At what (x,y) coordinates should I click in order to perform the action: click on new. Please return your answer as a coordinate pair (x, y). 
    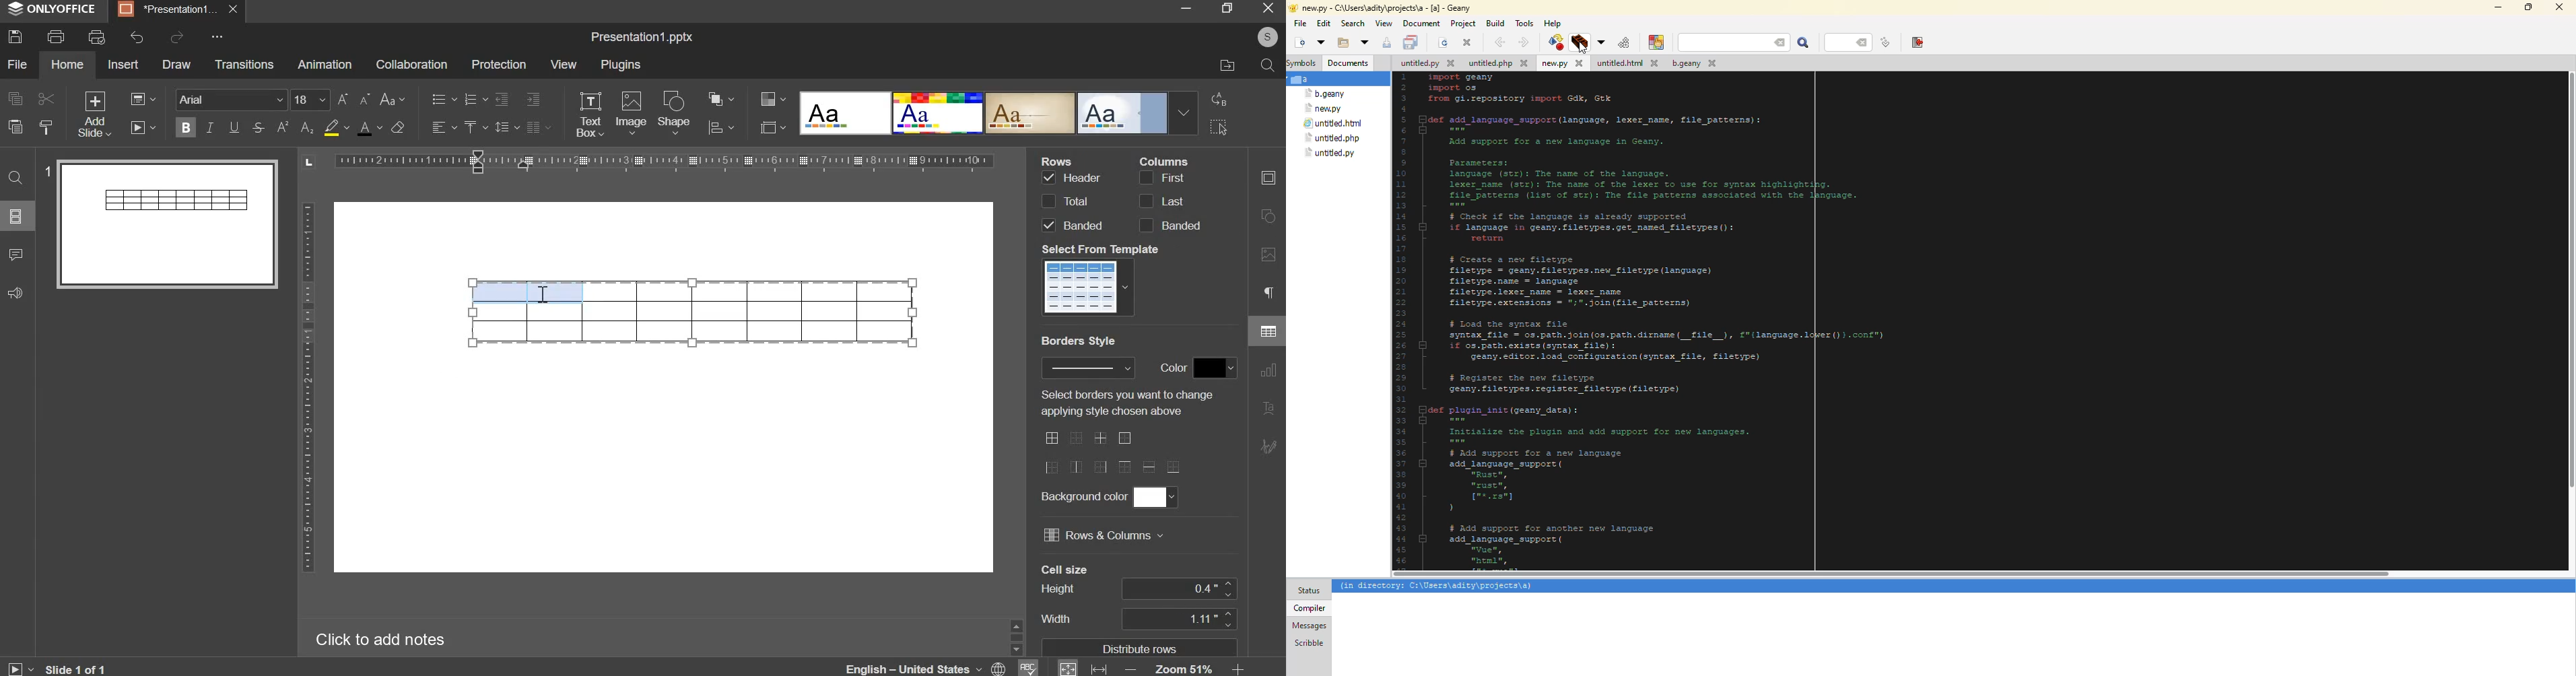
    Looking at the image, I should click on (1298, 42).